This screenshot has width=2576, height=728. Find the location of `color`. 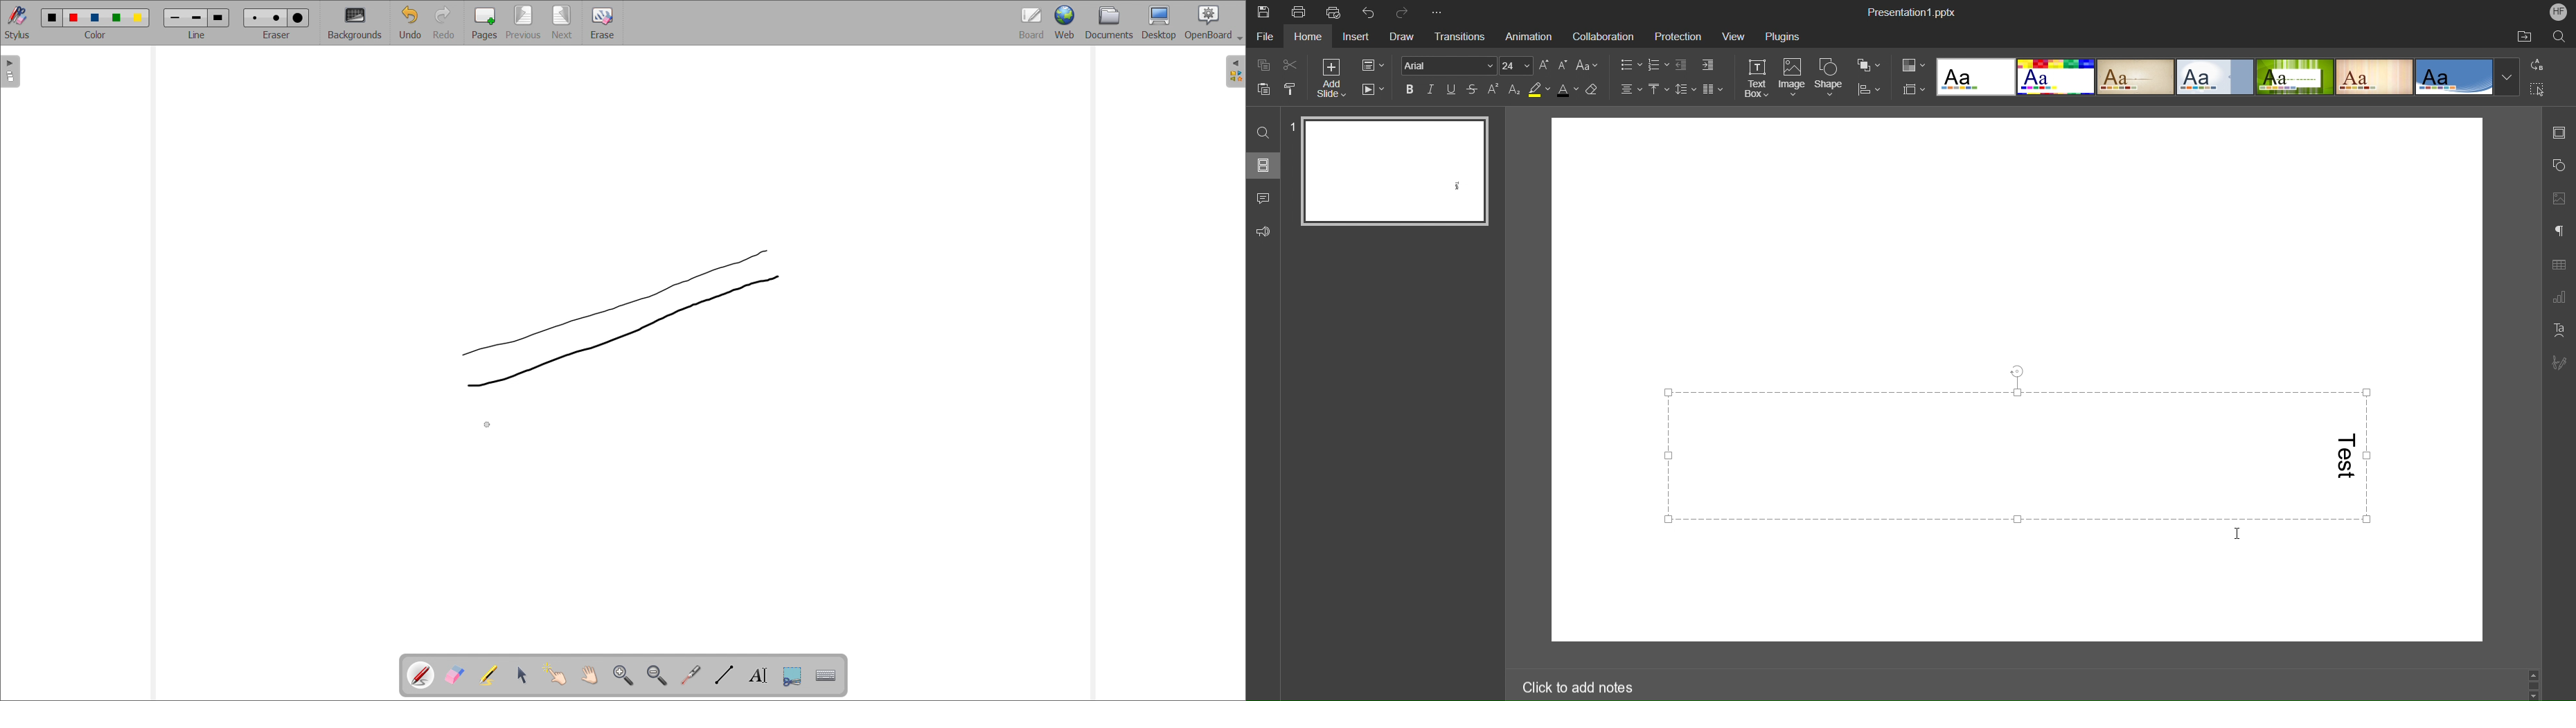

color is located at coordinates (75, 18).